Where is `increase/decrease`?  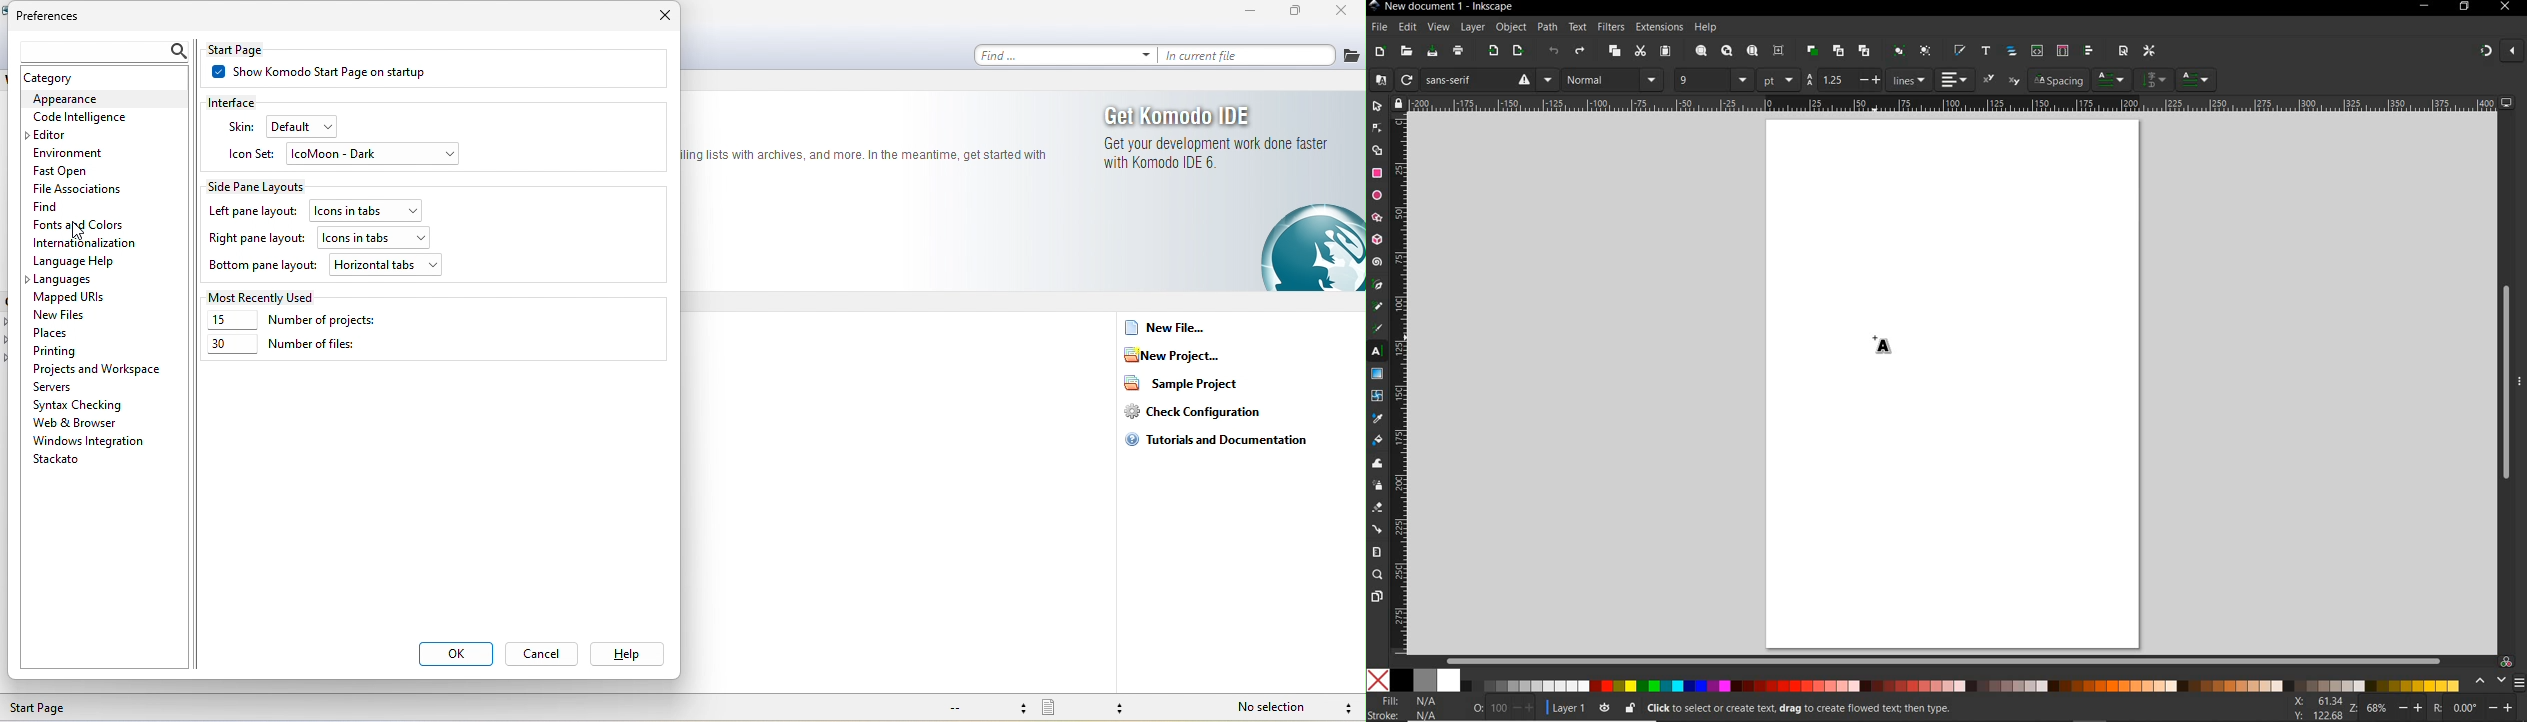
increase/decrease is located at coordinates (2413, 707).